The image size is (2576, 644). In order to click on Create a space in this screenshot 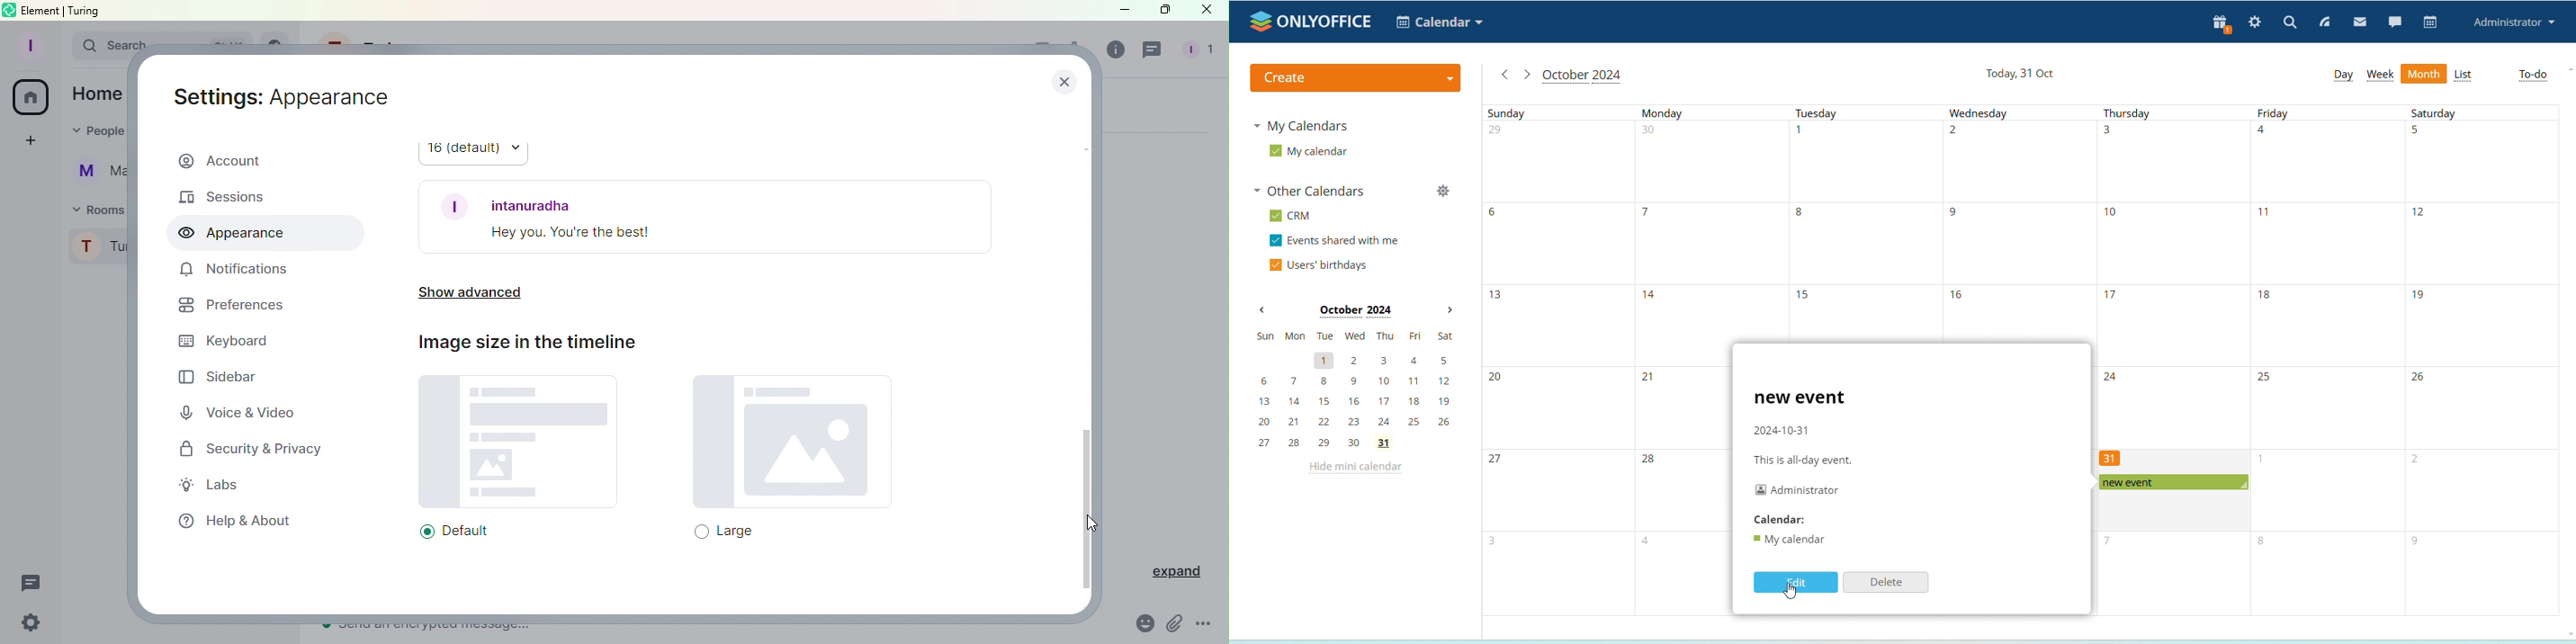, I will do `click(31, 140)`.